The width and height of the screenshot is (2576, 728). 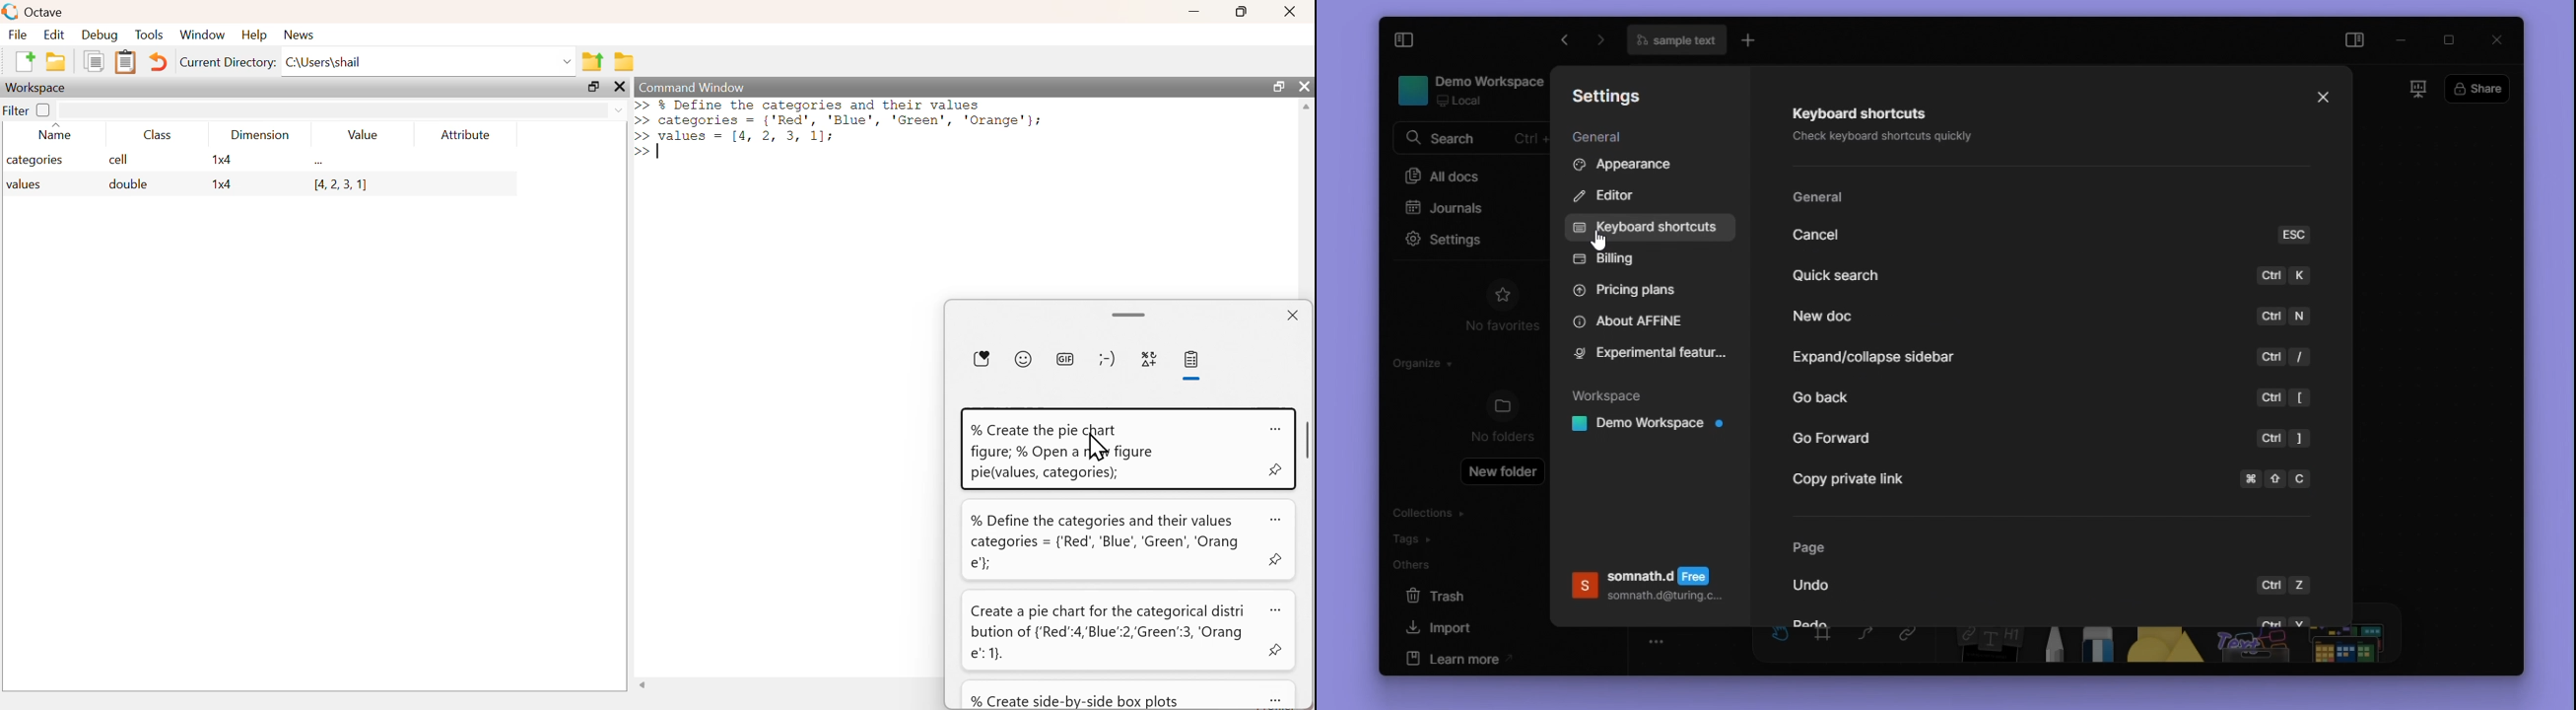 I want to click on Class, so click(x=158, y=135).